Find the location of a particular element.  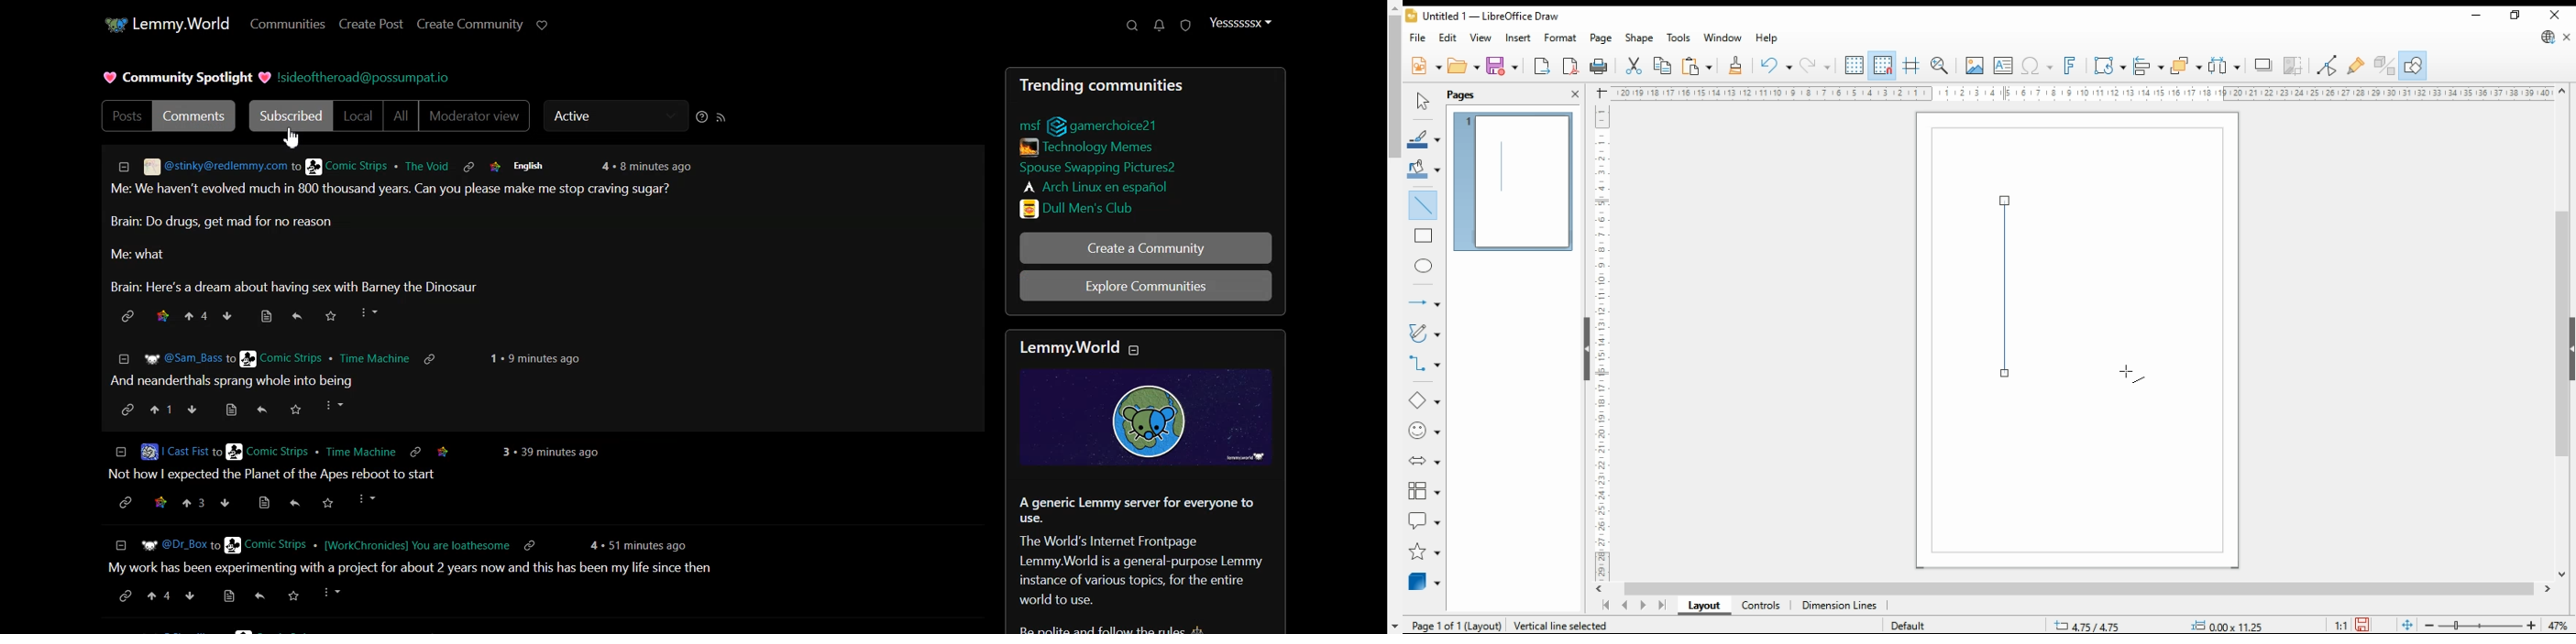

page is located at coordinates (1602, 38).